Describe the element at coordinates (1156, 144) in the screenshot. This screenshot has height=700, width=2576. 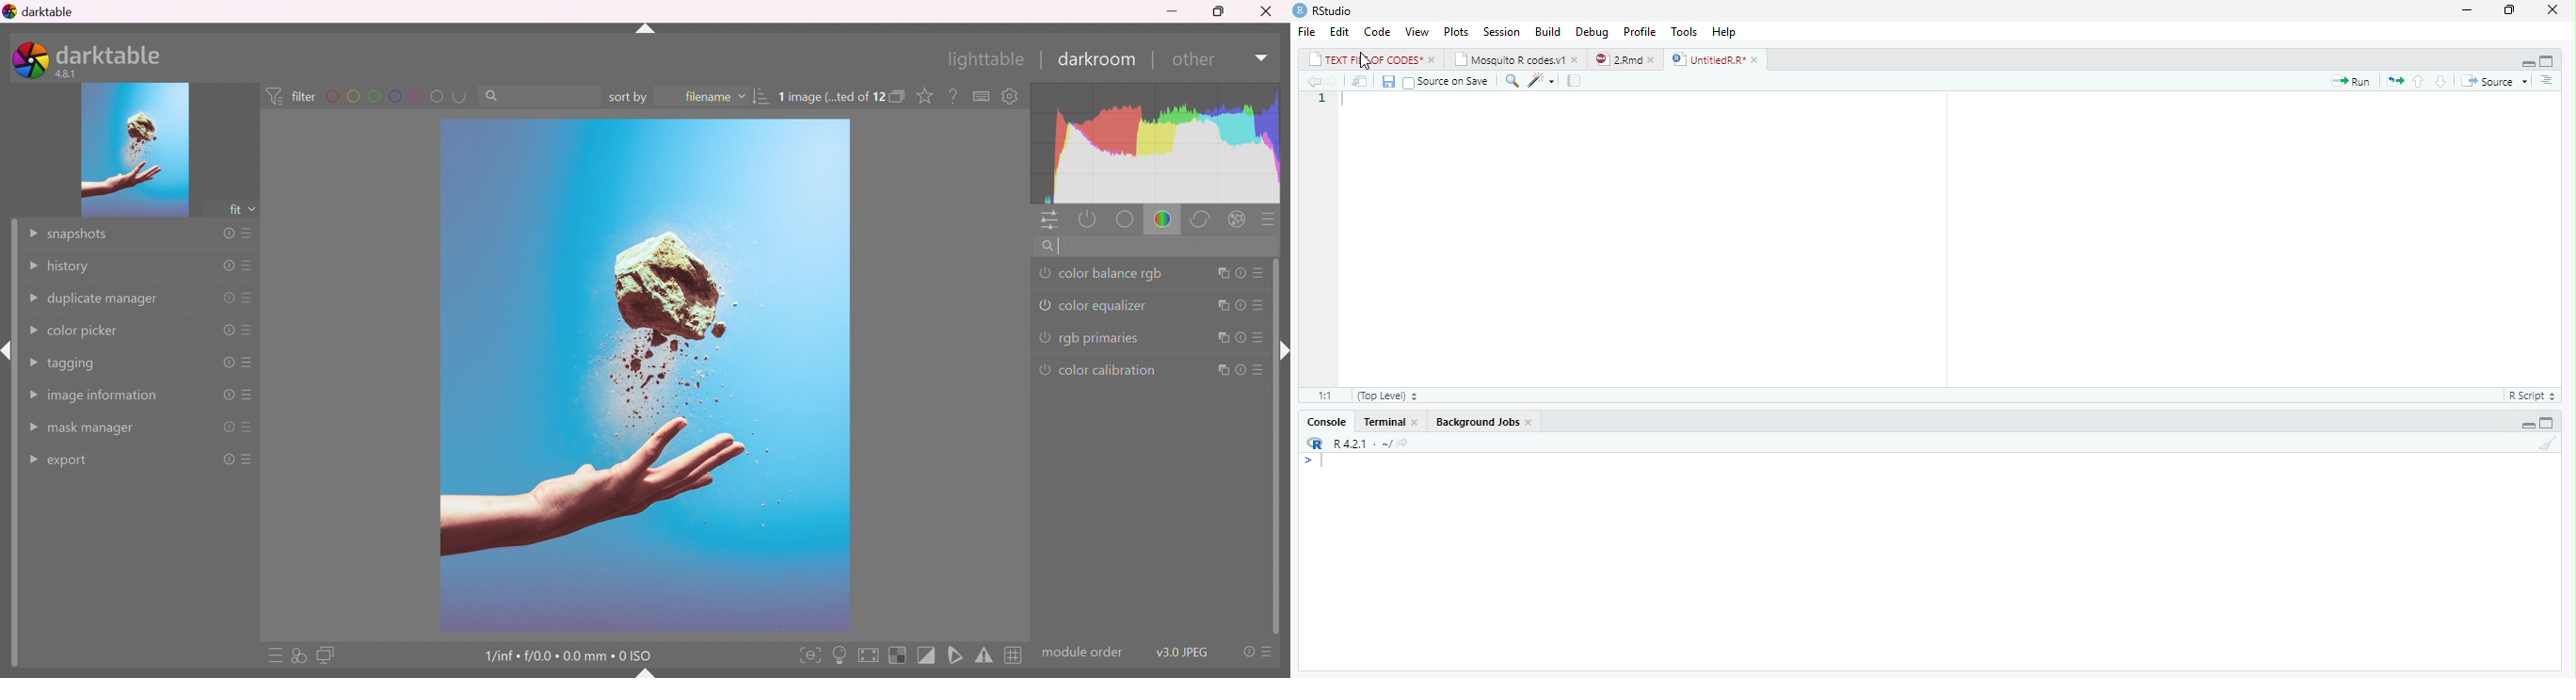
I see `graph` at that location.